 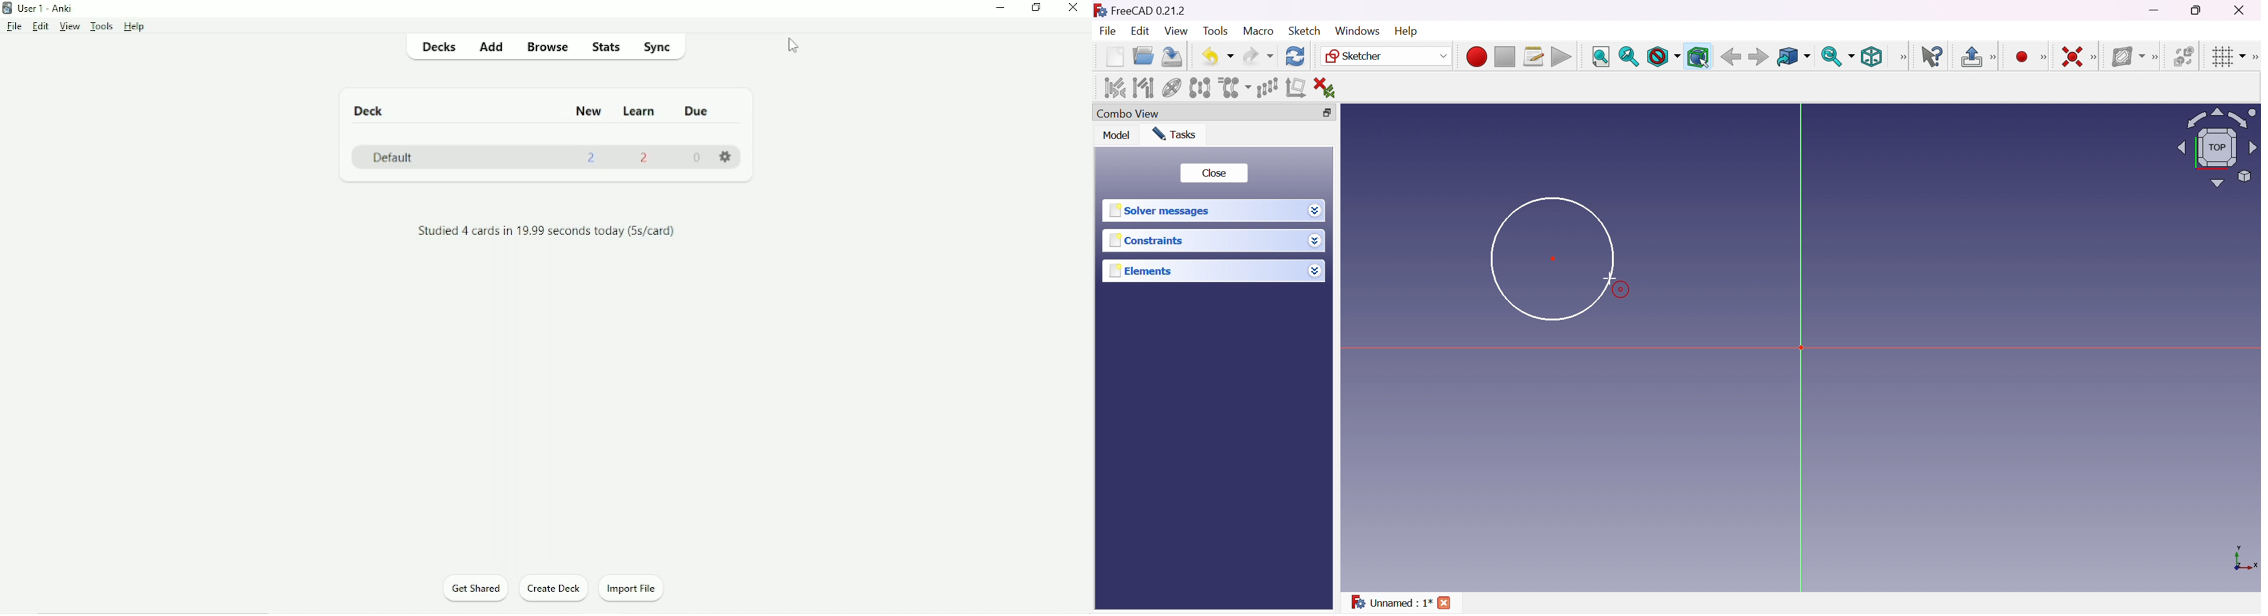 What do you see at coordinates (586, 110) in the screenshot?
I see `New` at bounding box center [586, 110].